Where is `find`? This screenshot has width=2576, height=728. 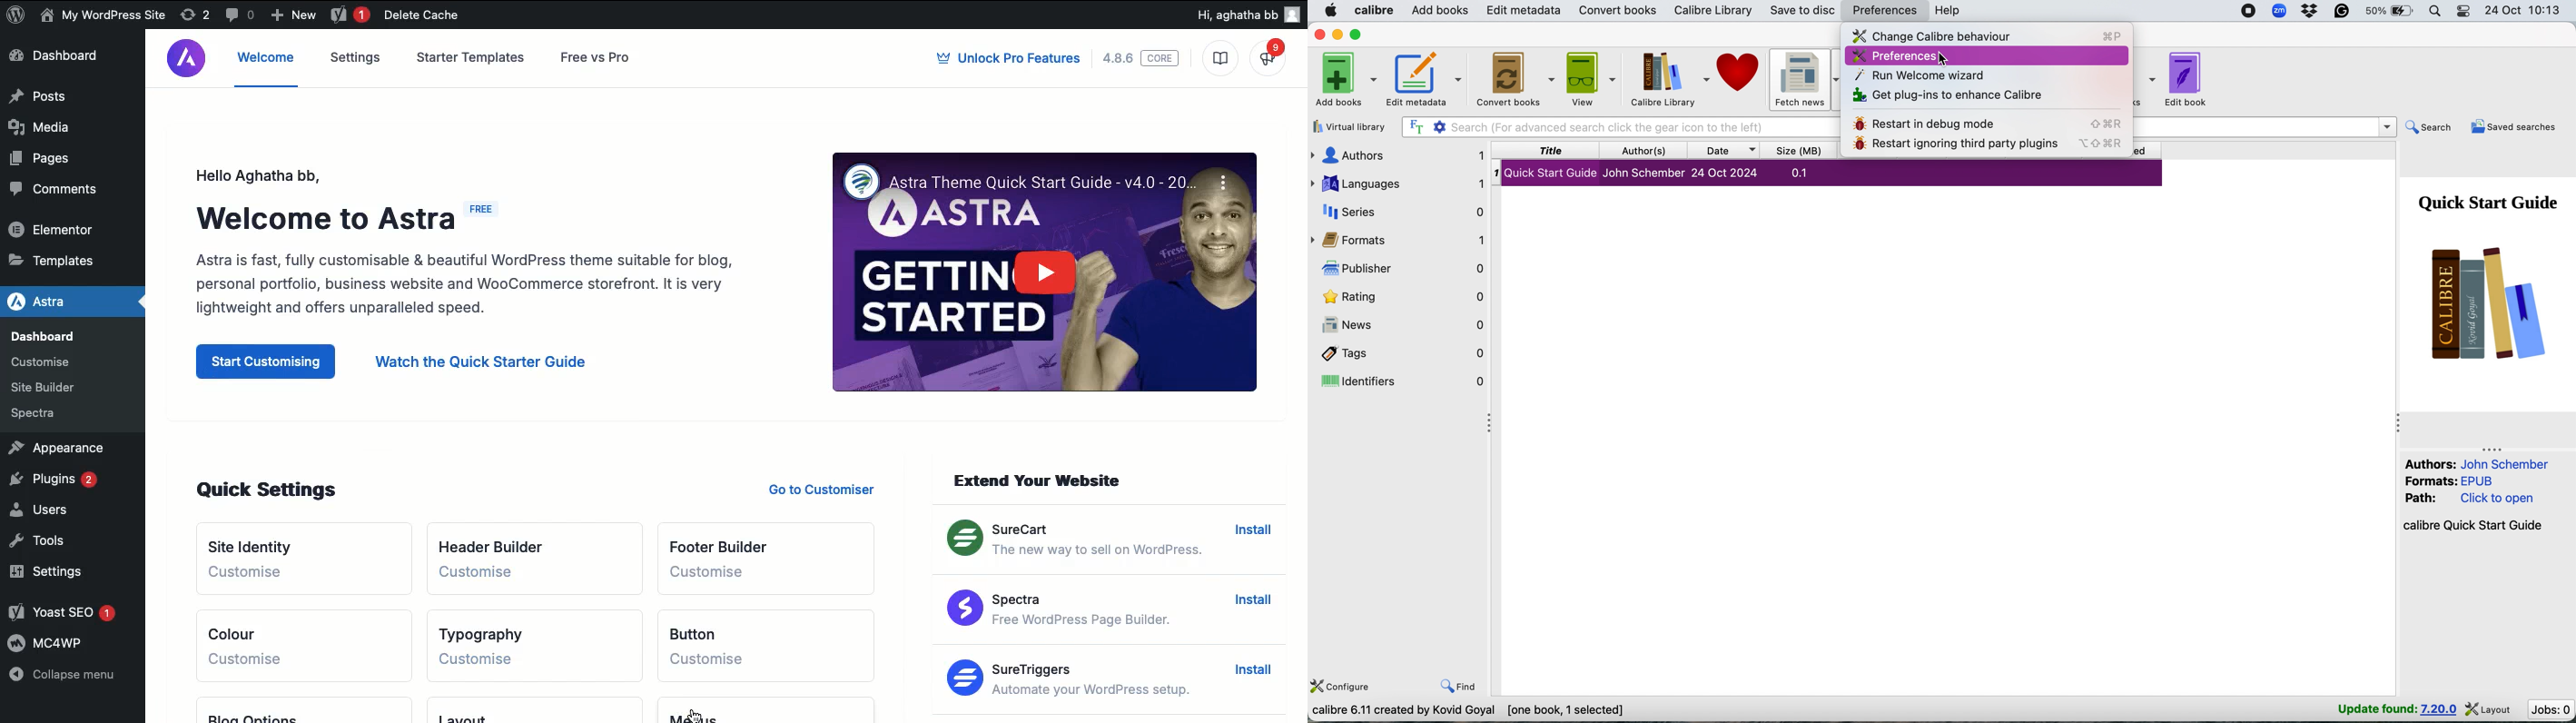 find is located at coordinates (1460, 686).